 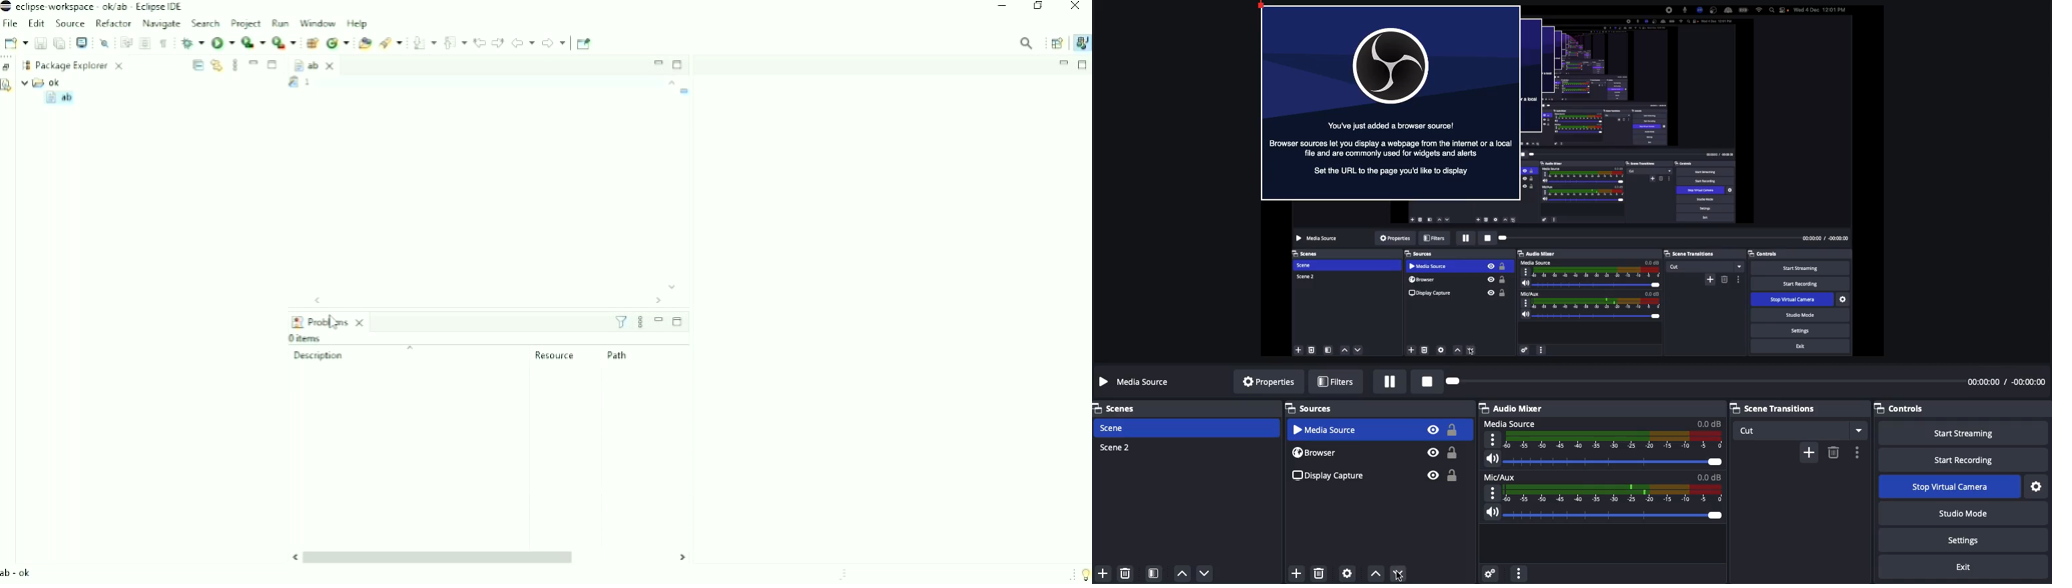 What do you see at coordinates (1455, 453) in the screenshot?
I see `Unlock` at bounding box center [1455, 453].